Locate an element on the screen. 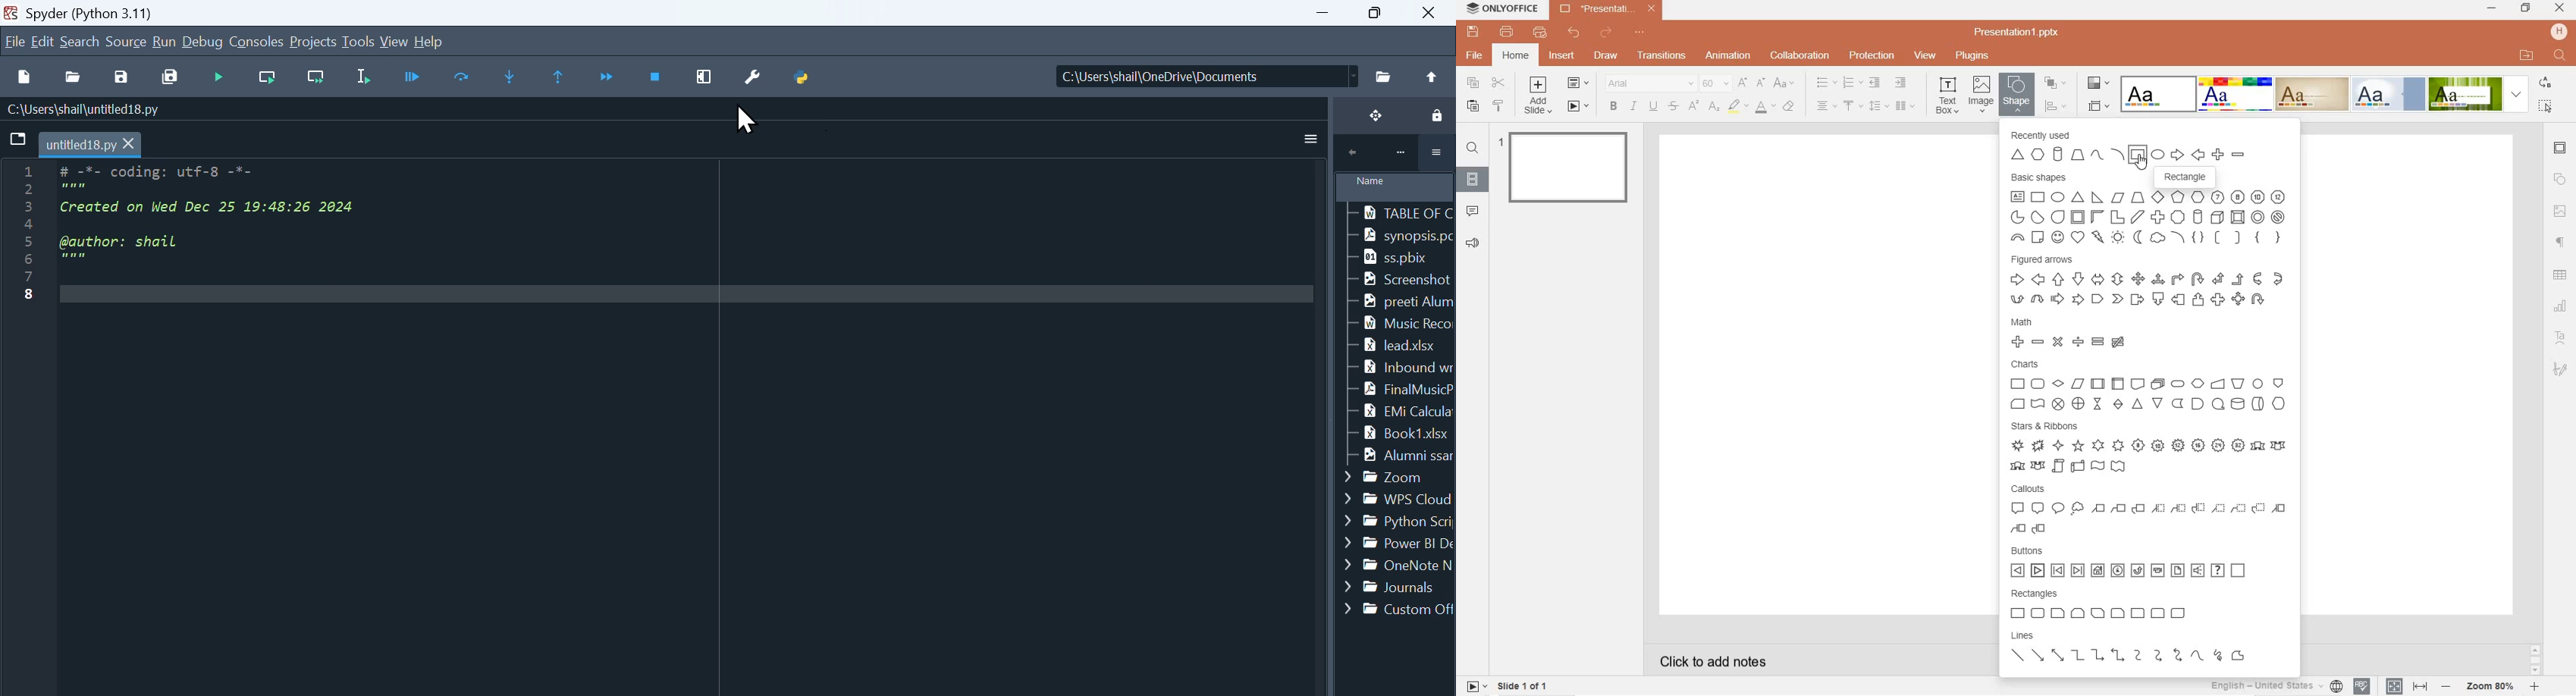 This screenshot has width=2576, height=700. minimise is located at coordinates (1327, 14).